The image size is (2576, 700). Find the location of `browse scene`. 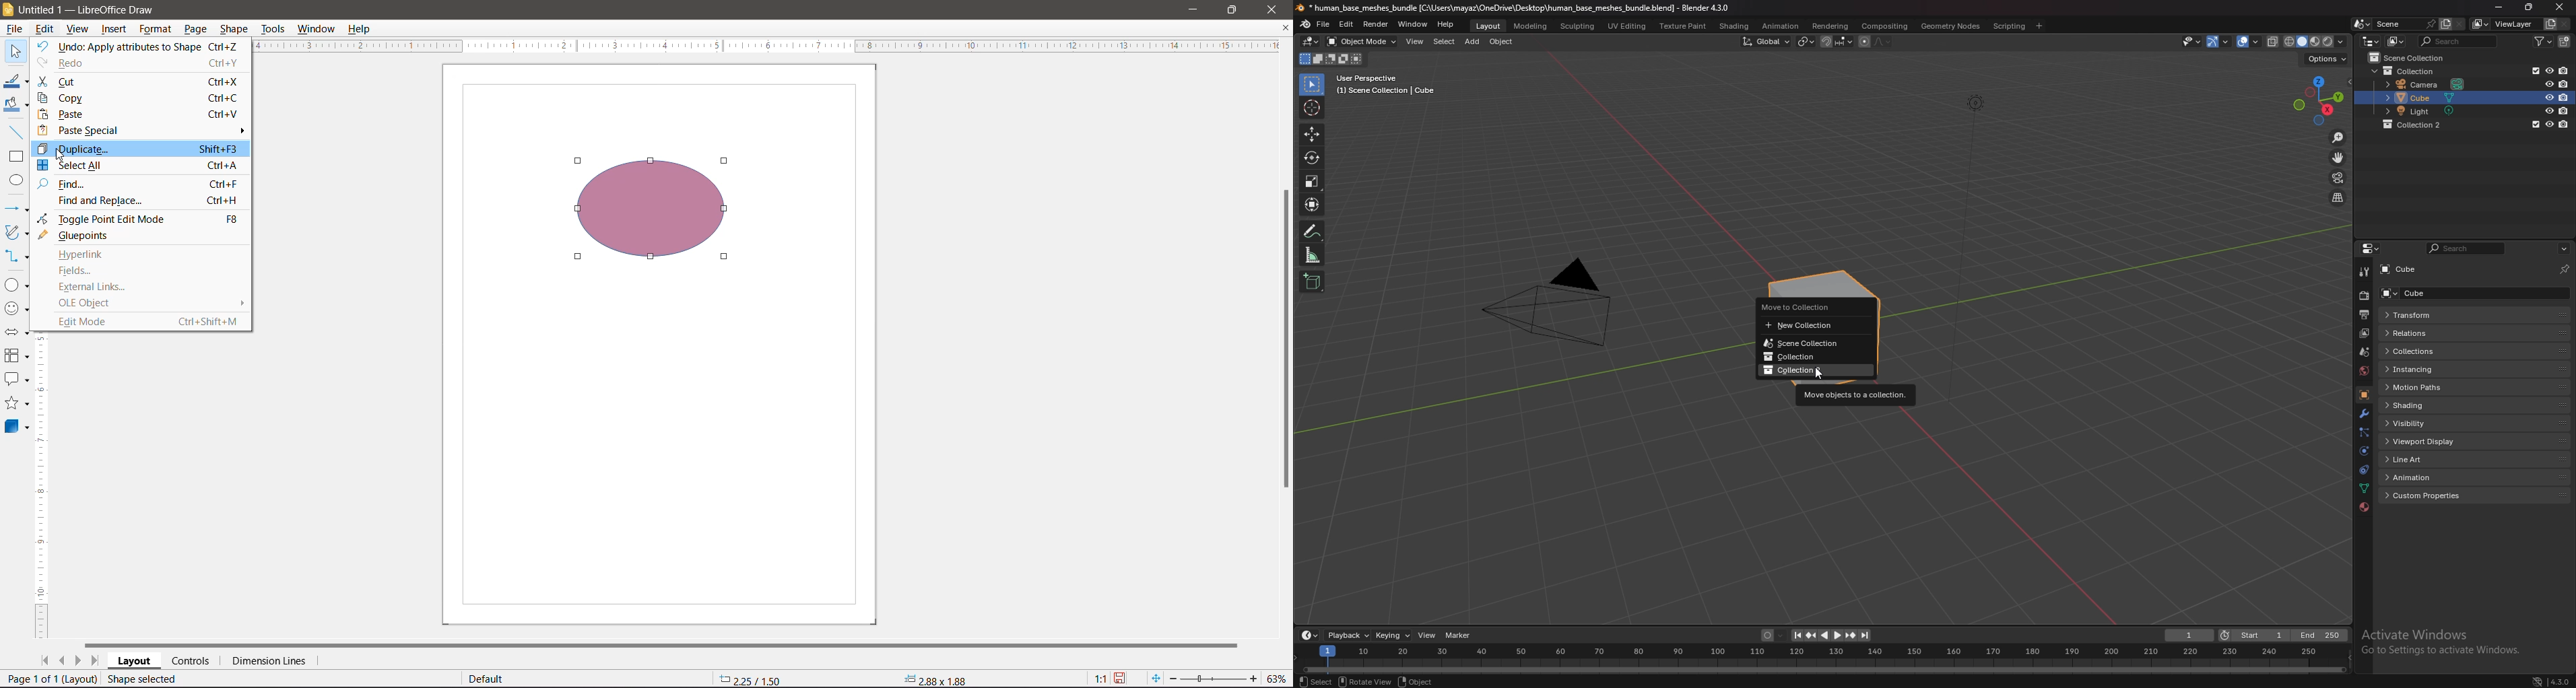

browse scene is located at coordinates (2362, 24).